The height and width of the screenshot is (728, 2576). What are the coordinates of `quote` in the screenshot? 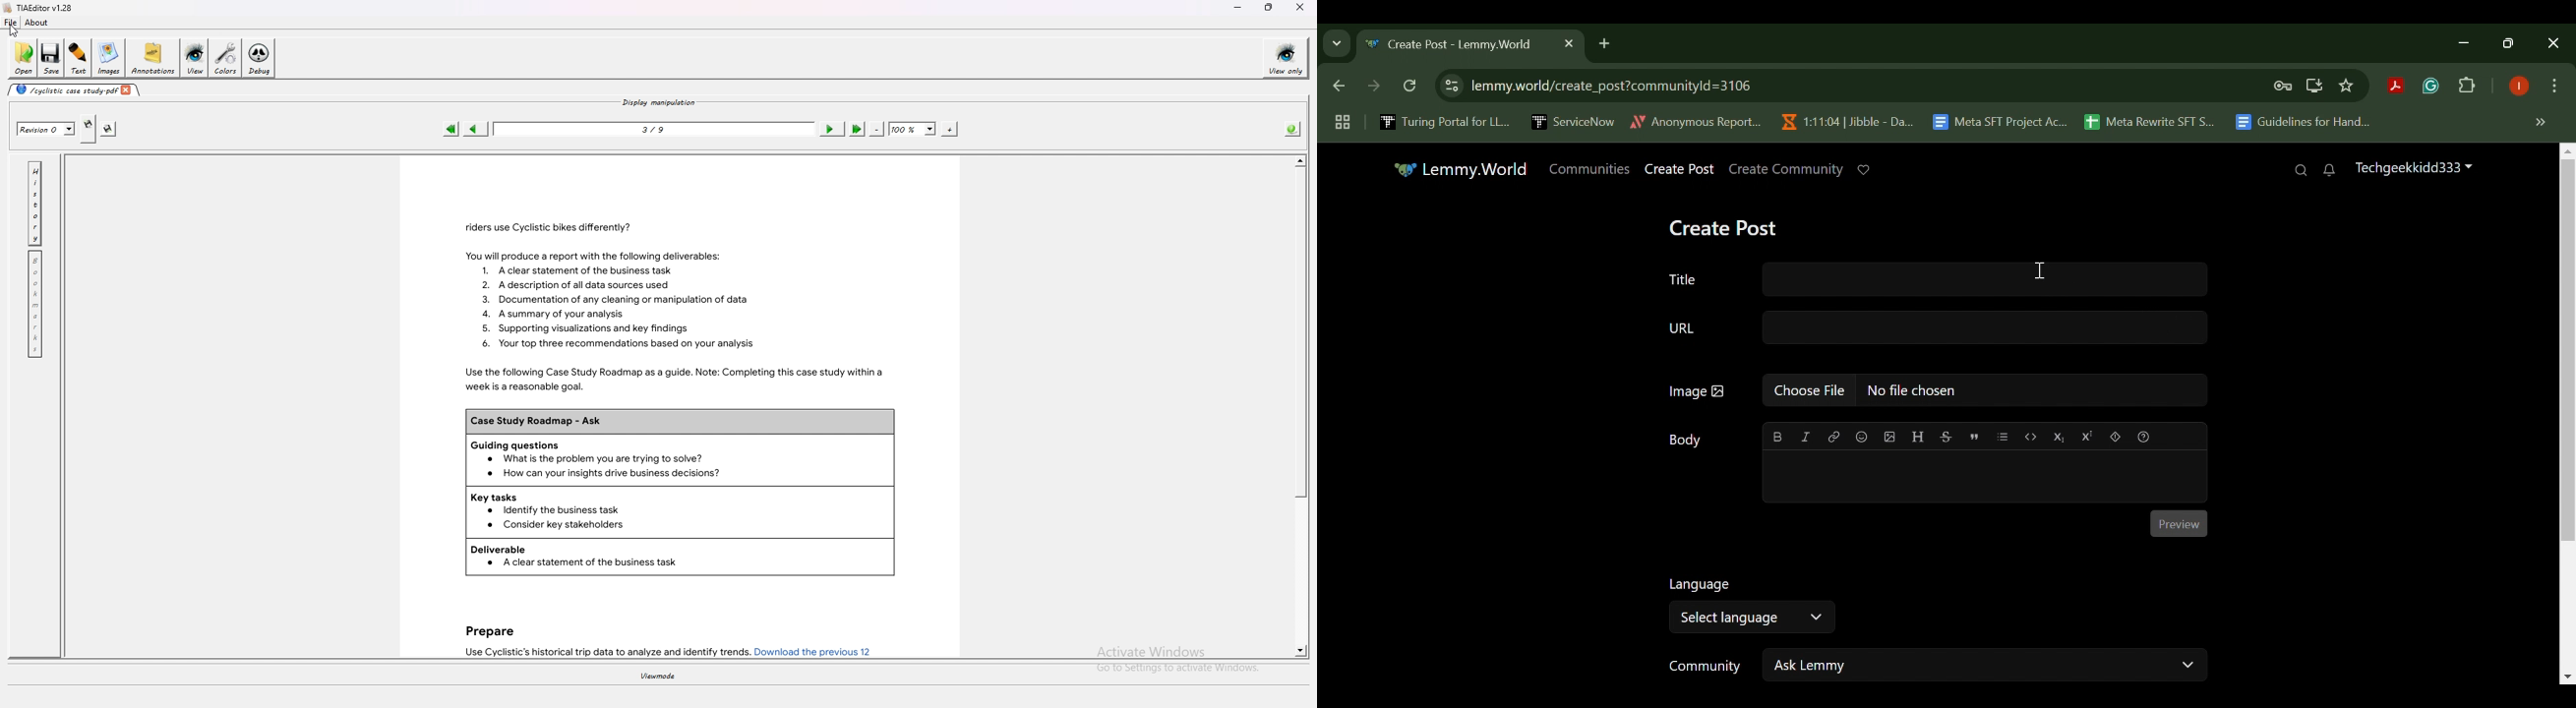 It's located at (1973, 435).